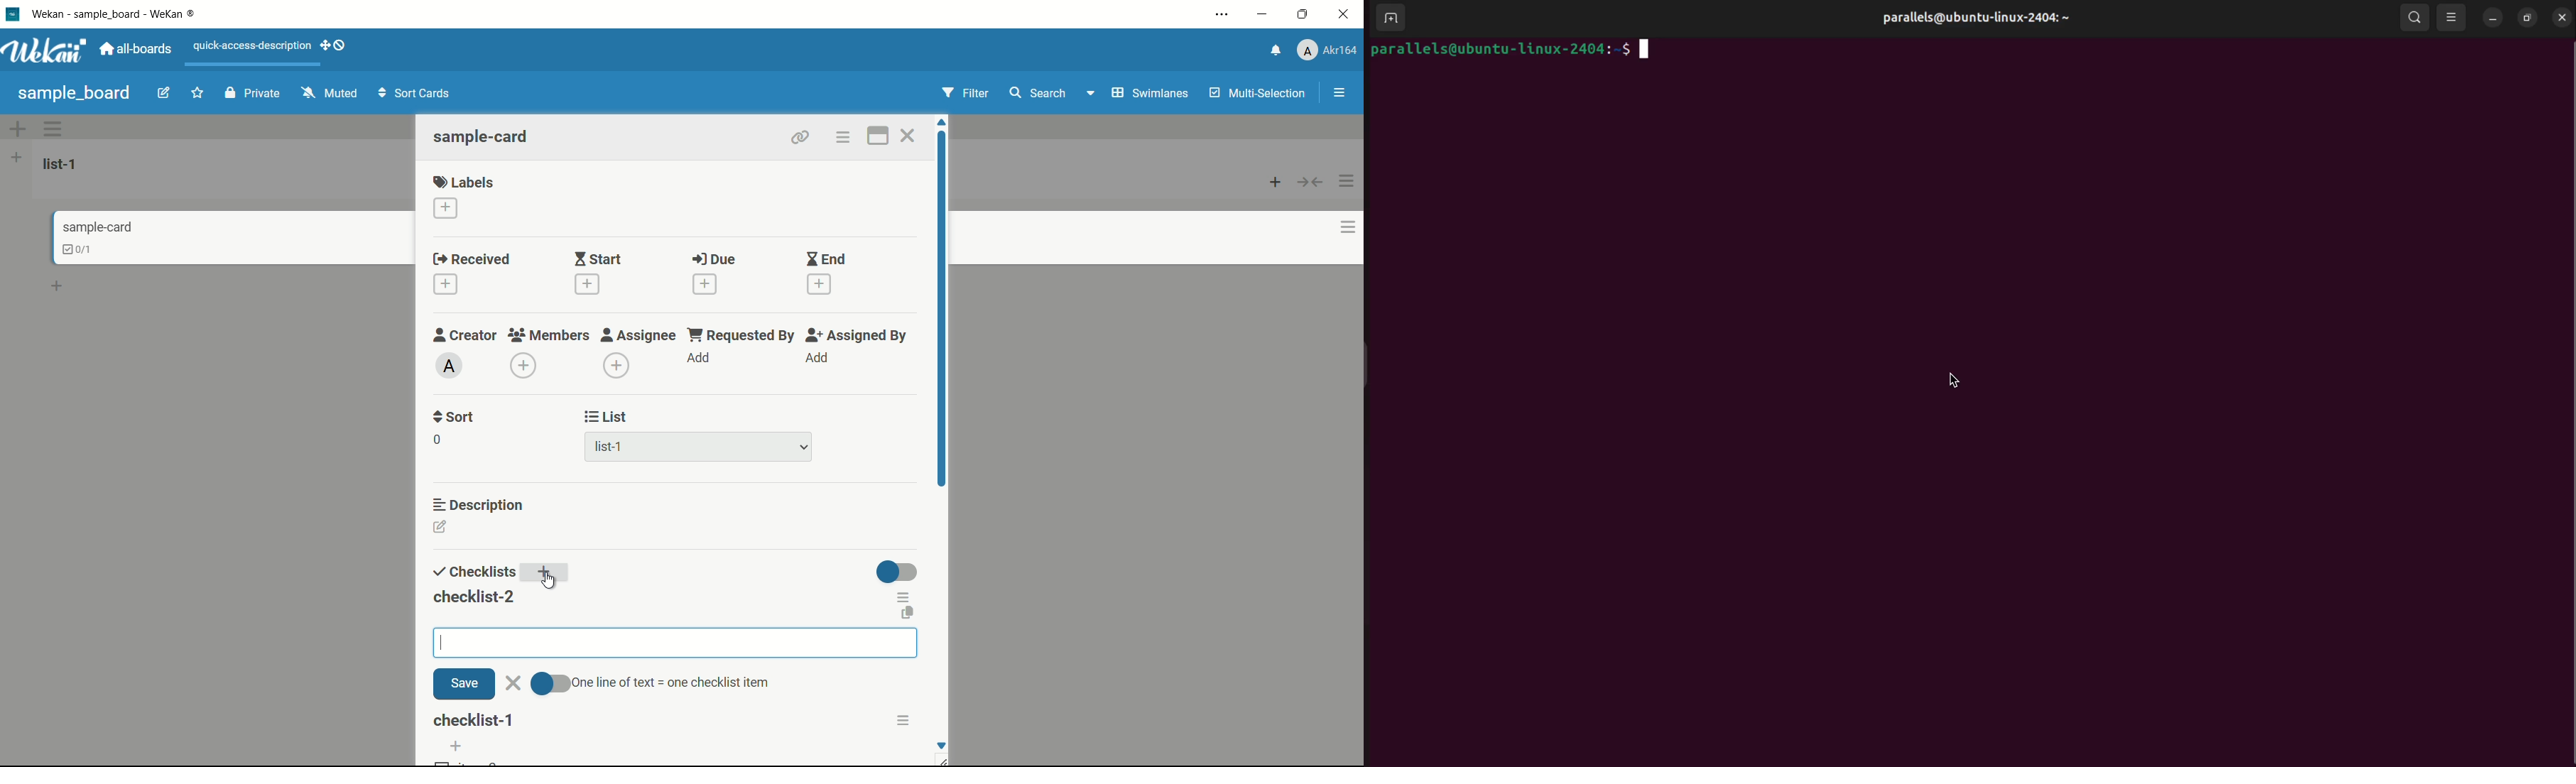 This screenshot has height=784, width=2576. I want to click on received, so click(472, 260).